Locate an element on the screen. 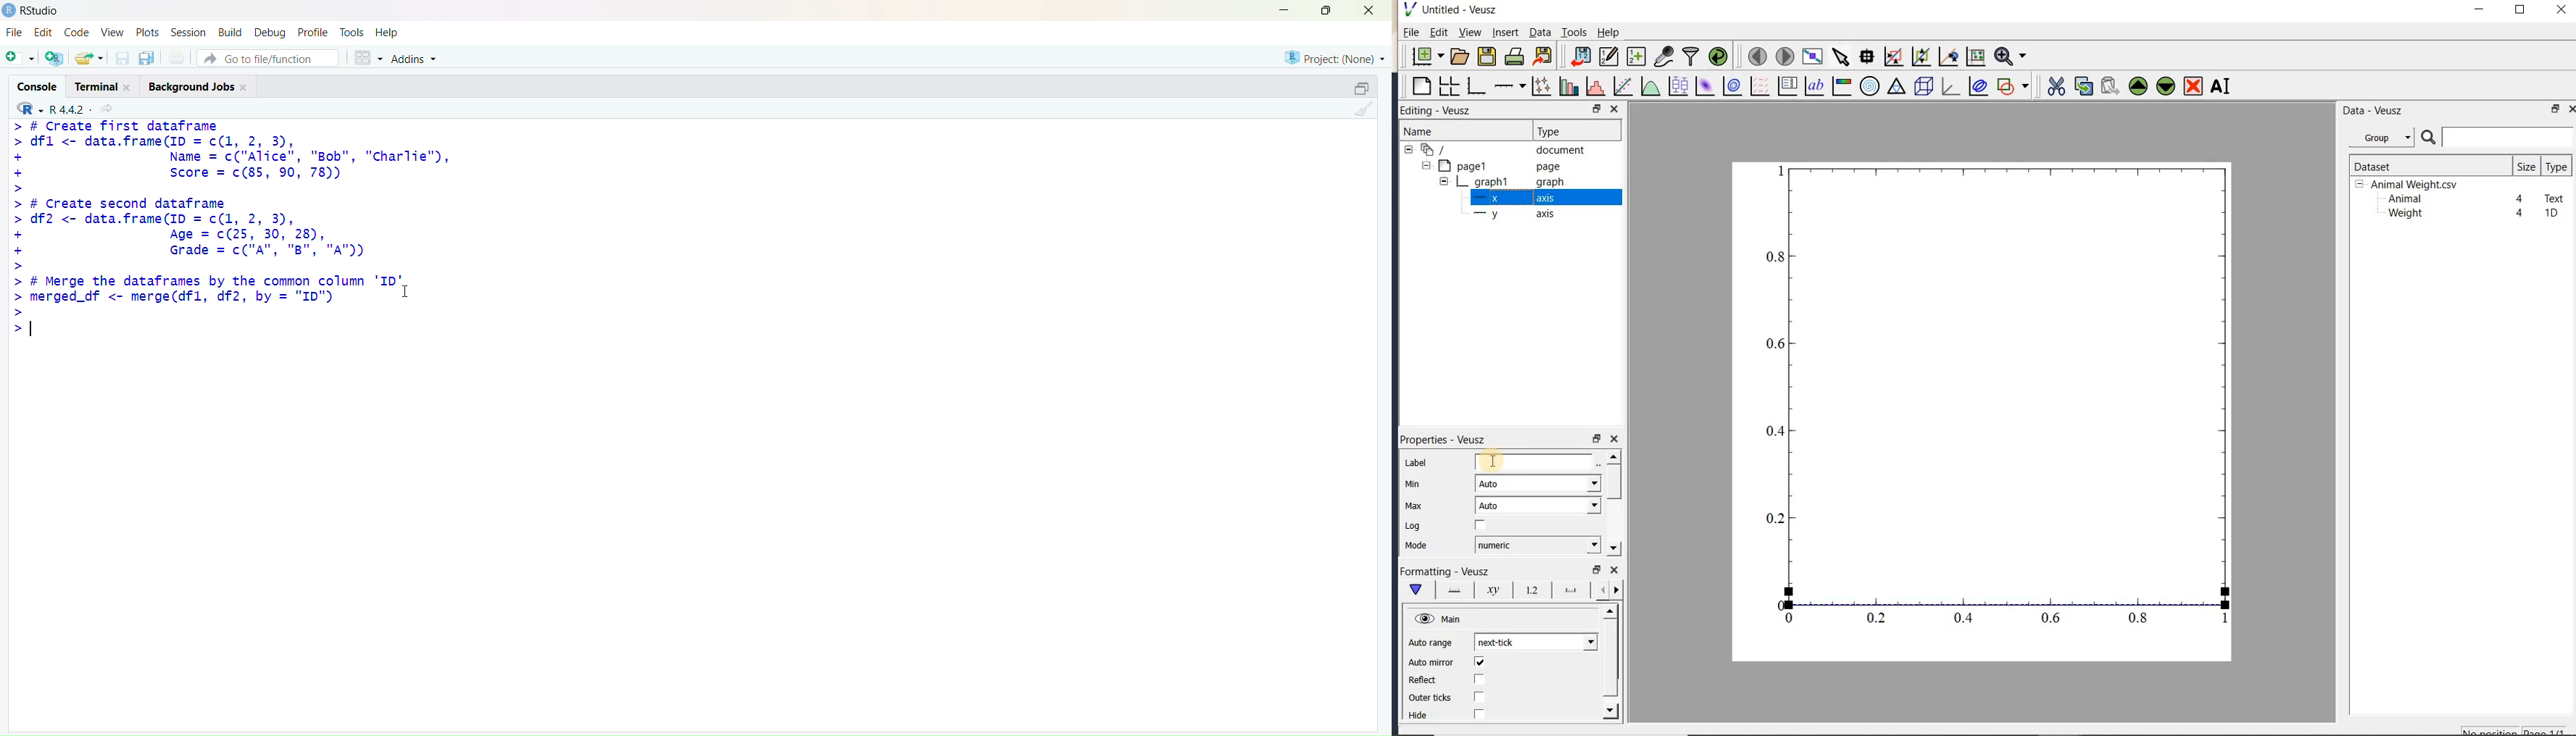  share current directory is located at coordinates (107, 109).